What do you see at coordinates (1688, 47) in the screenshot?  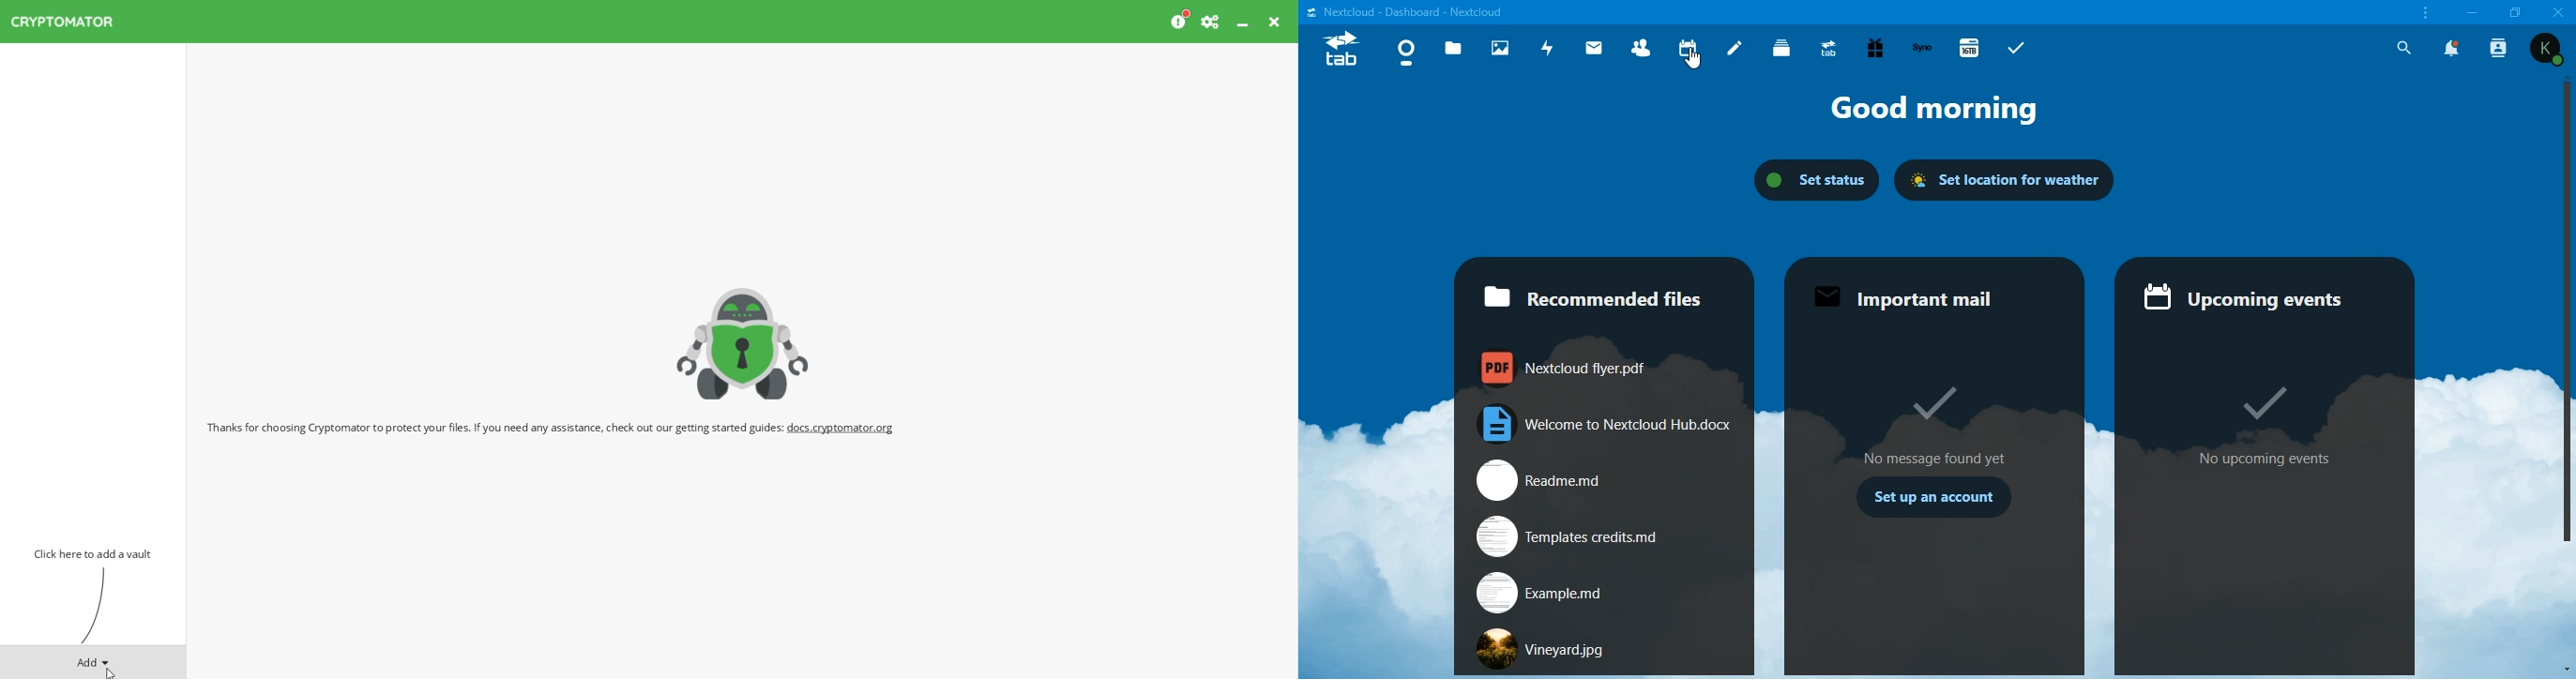 I see `calendar` at bounding box center [1688, 47].